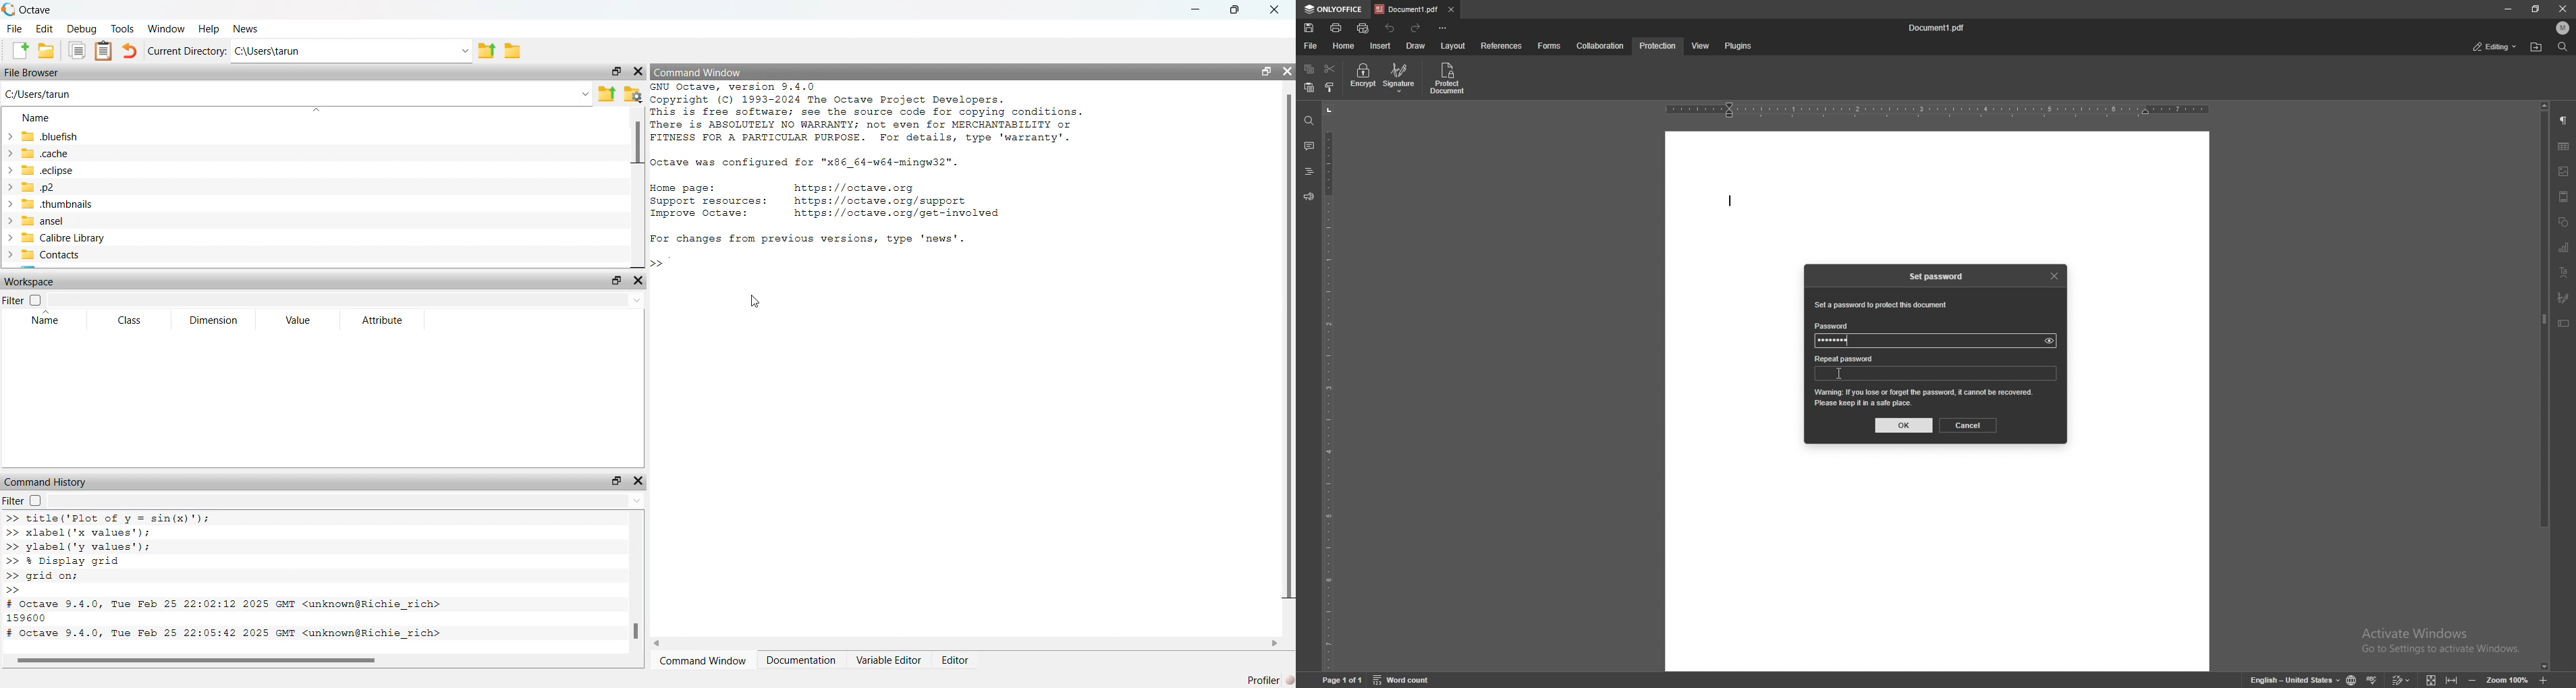  What do you see at coordinates (1308, 69) in the screenshot?
I see `copy` at bounding box center [1308, 69].